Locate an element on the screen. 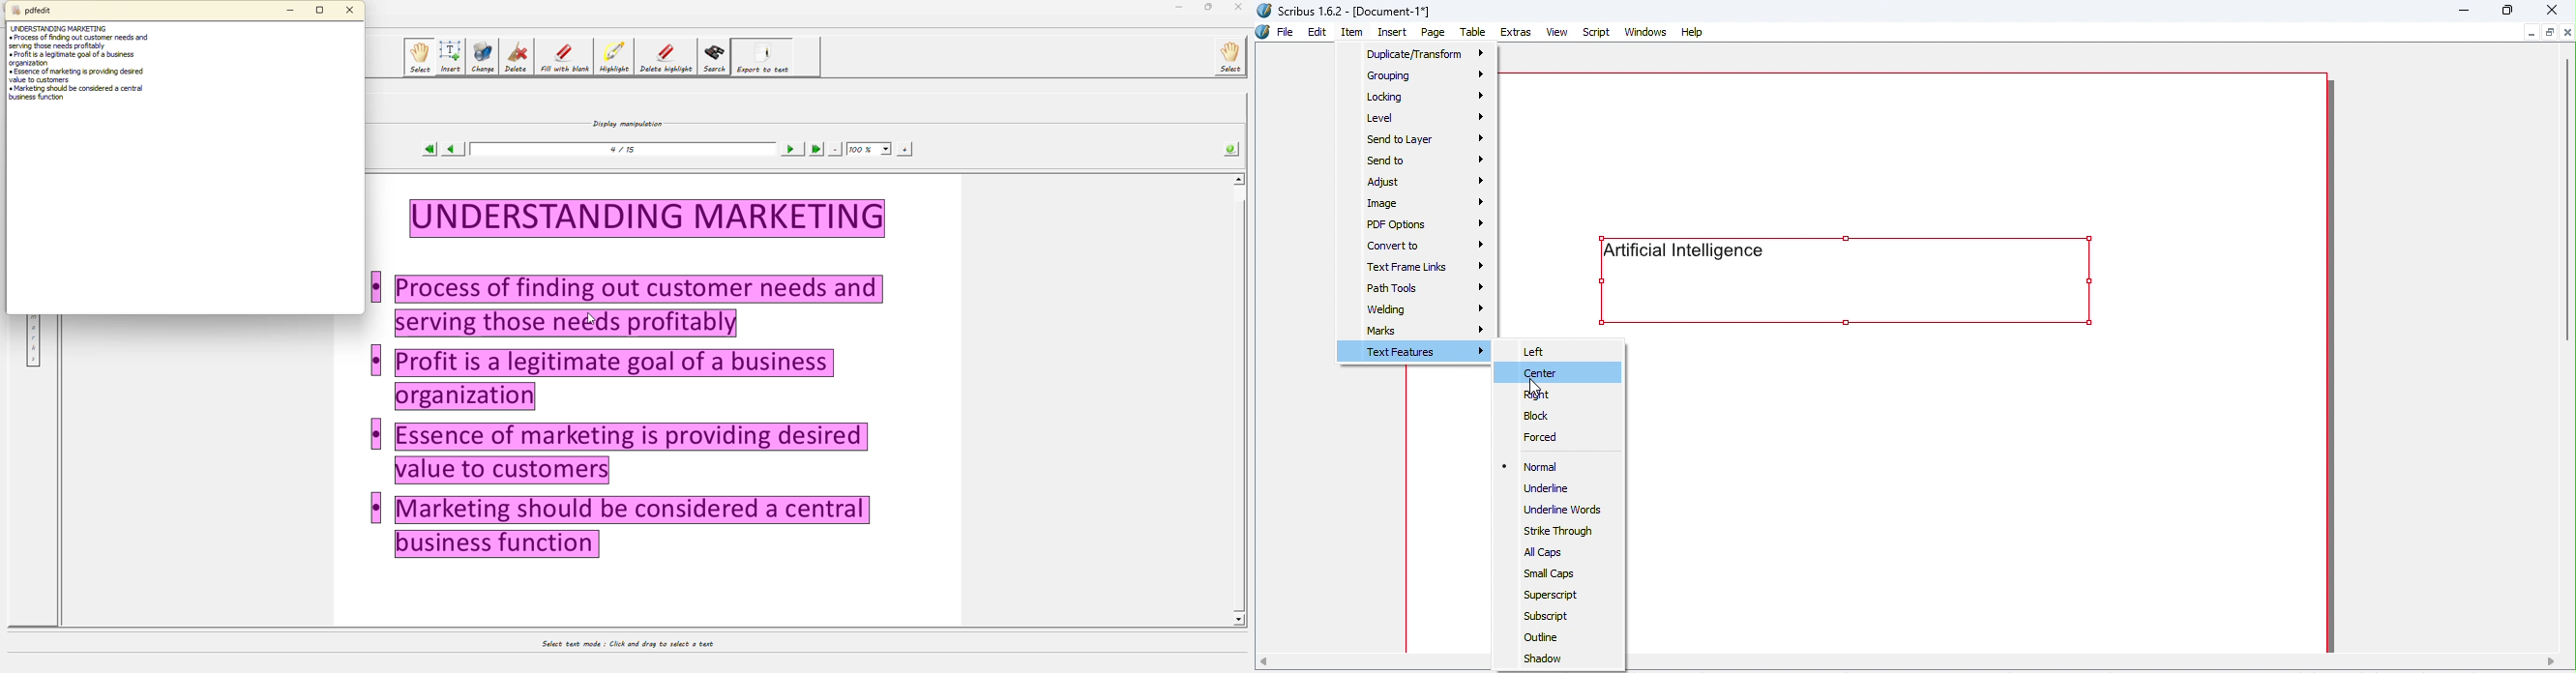 Image resolution: width=2576 pixels, height=700 pixels. Left is located at coordinates (1535, 351).